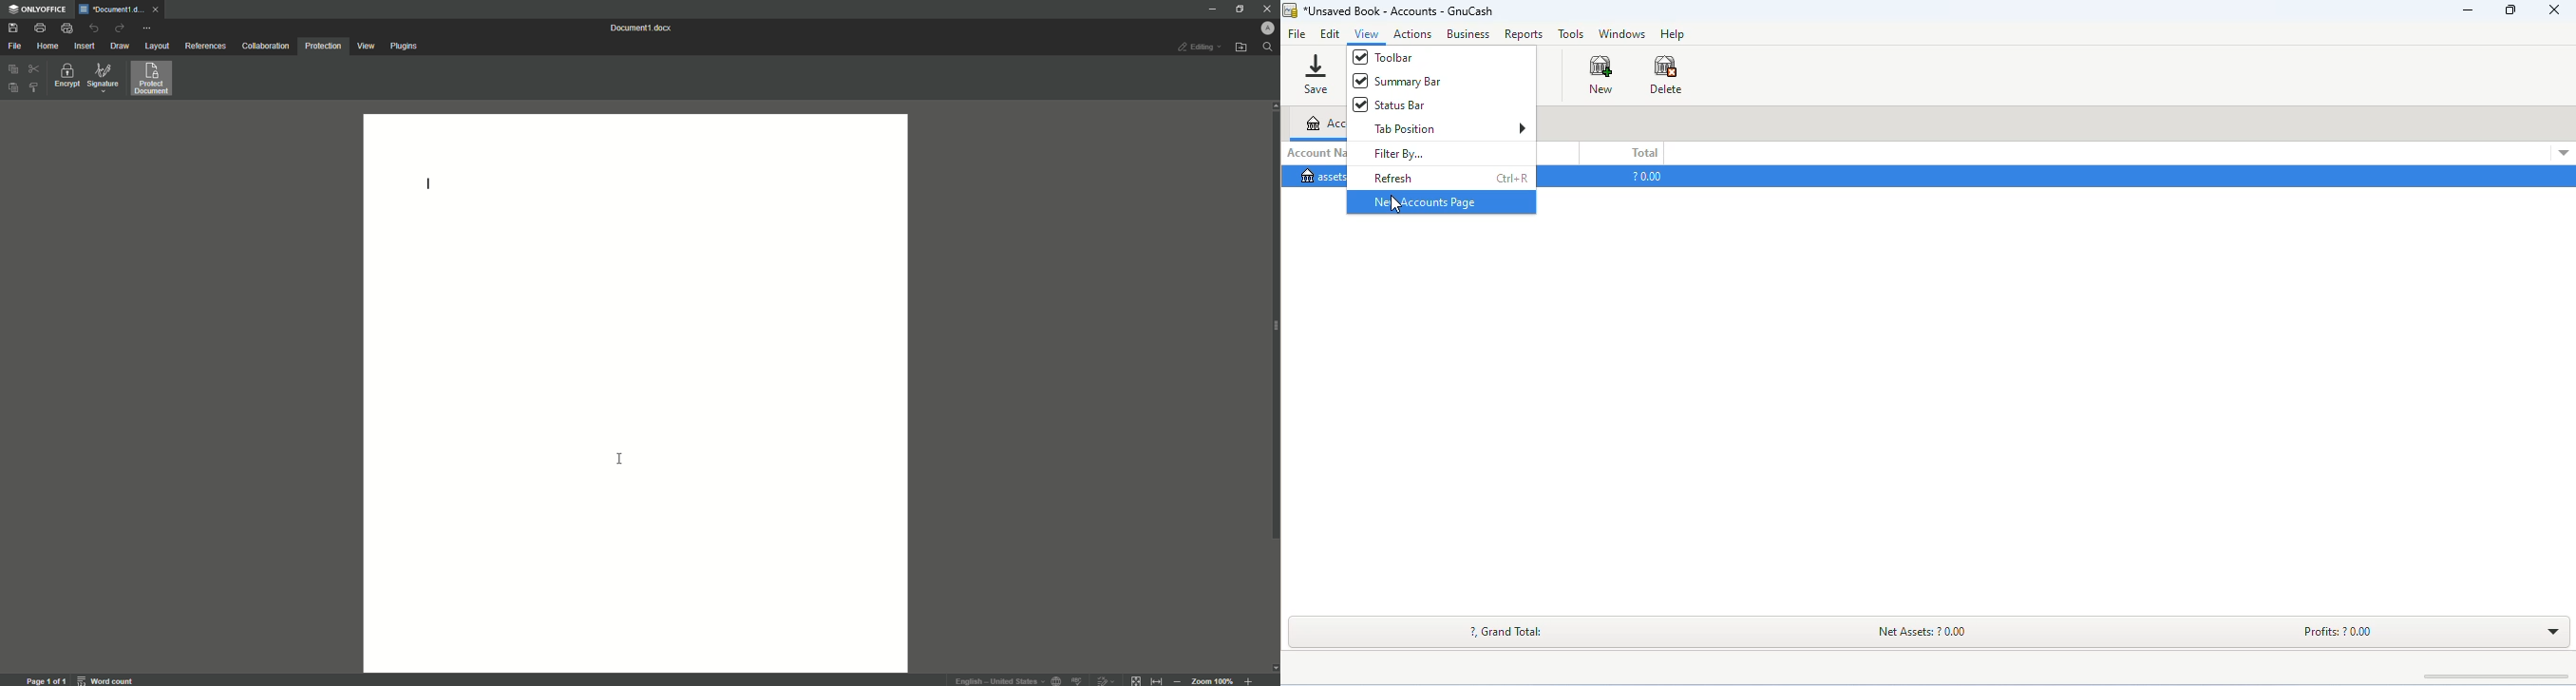 The height and width of the screenshot is (700, 2576). What do you see at coordinates (1137, 679) in the screenshot?
I see `fit to page` at bounding box center [1137, 679].